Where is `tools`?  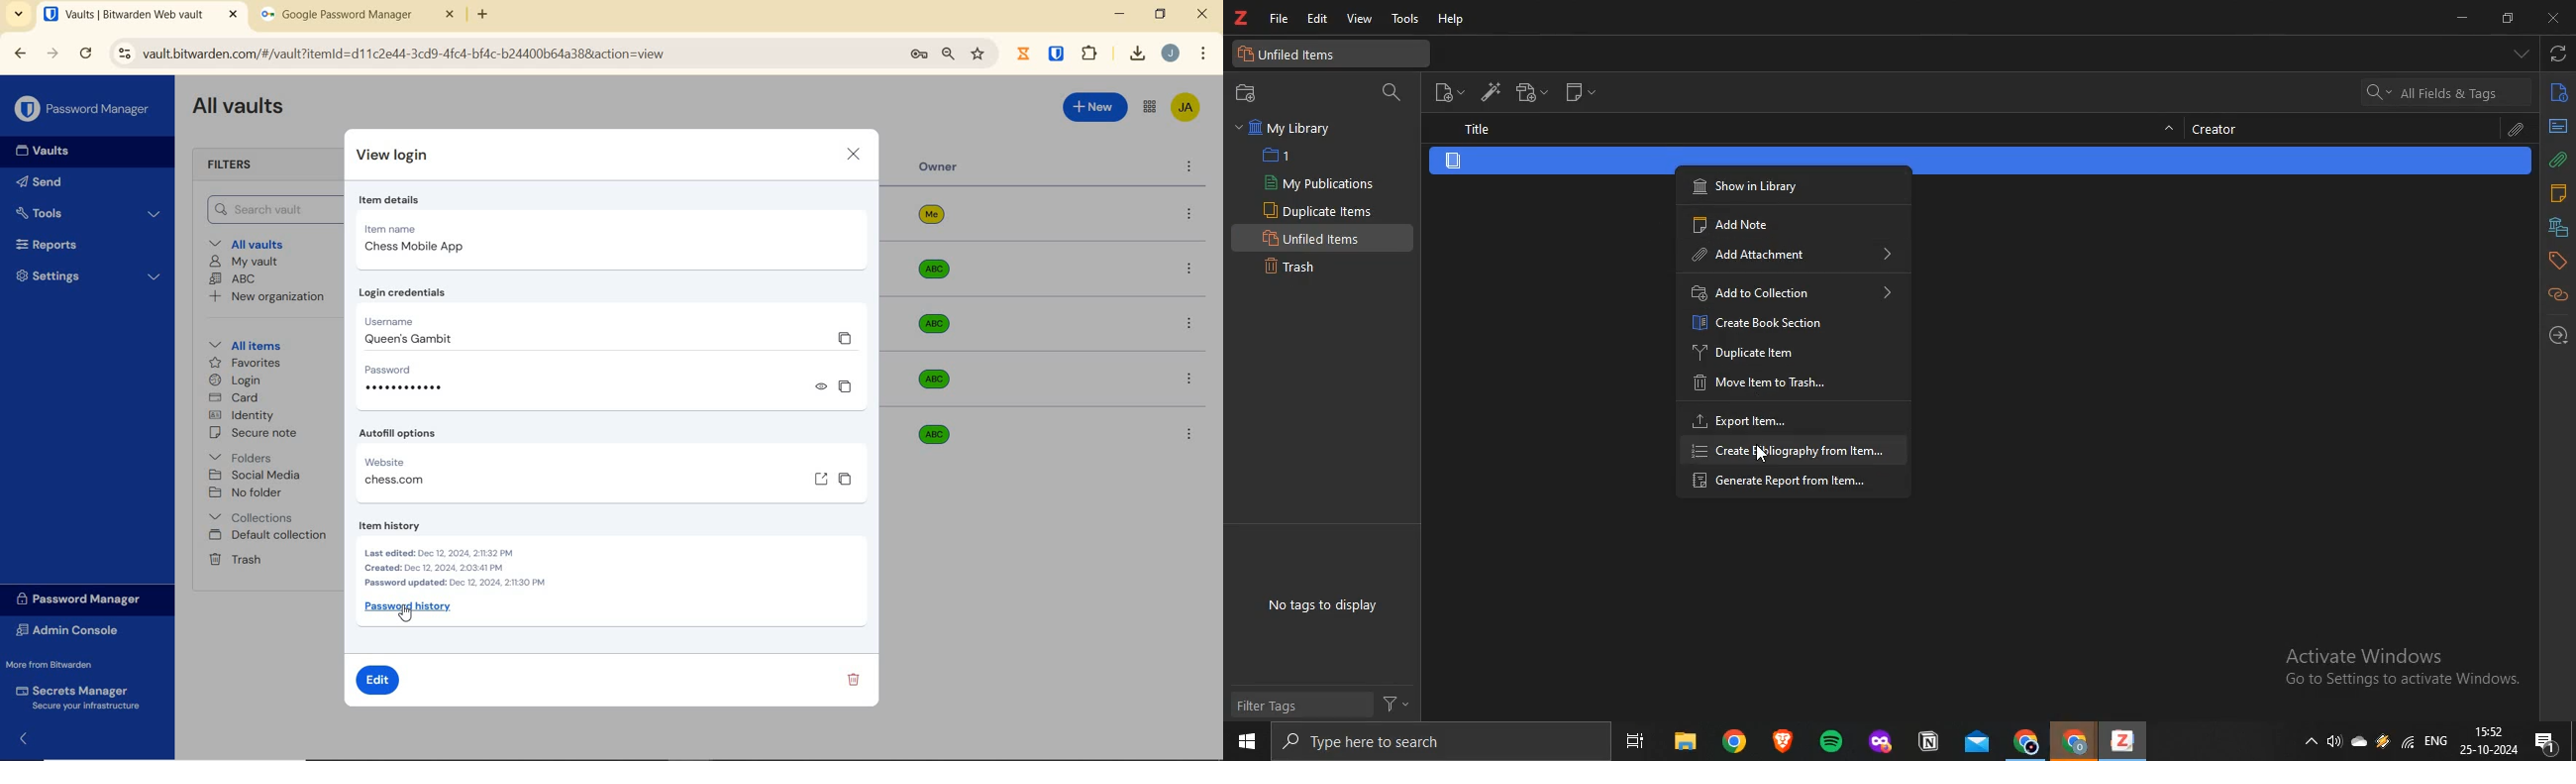
tools is located at coordinates (1406, 21).